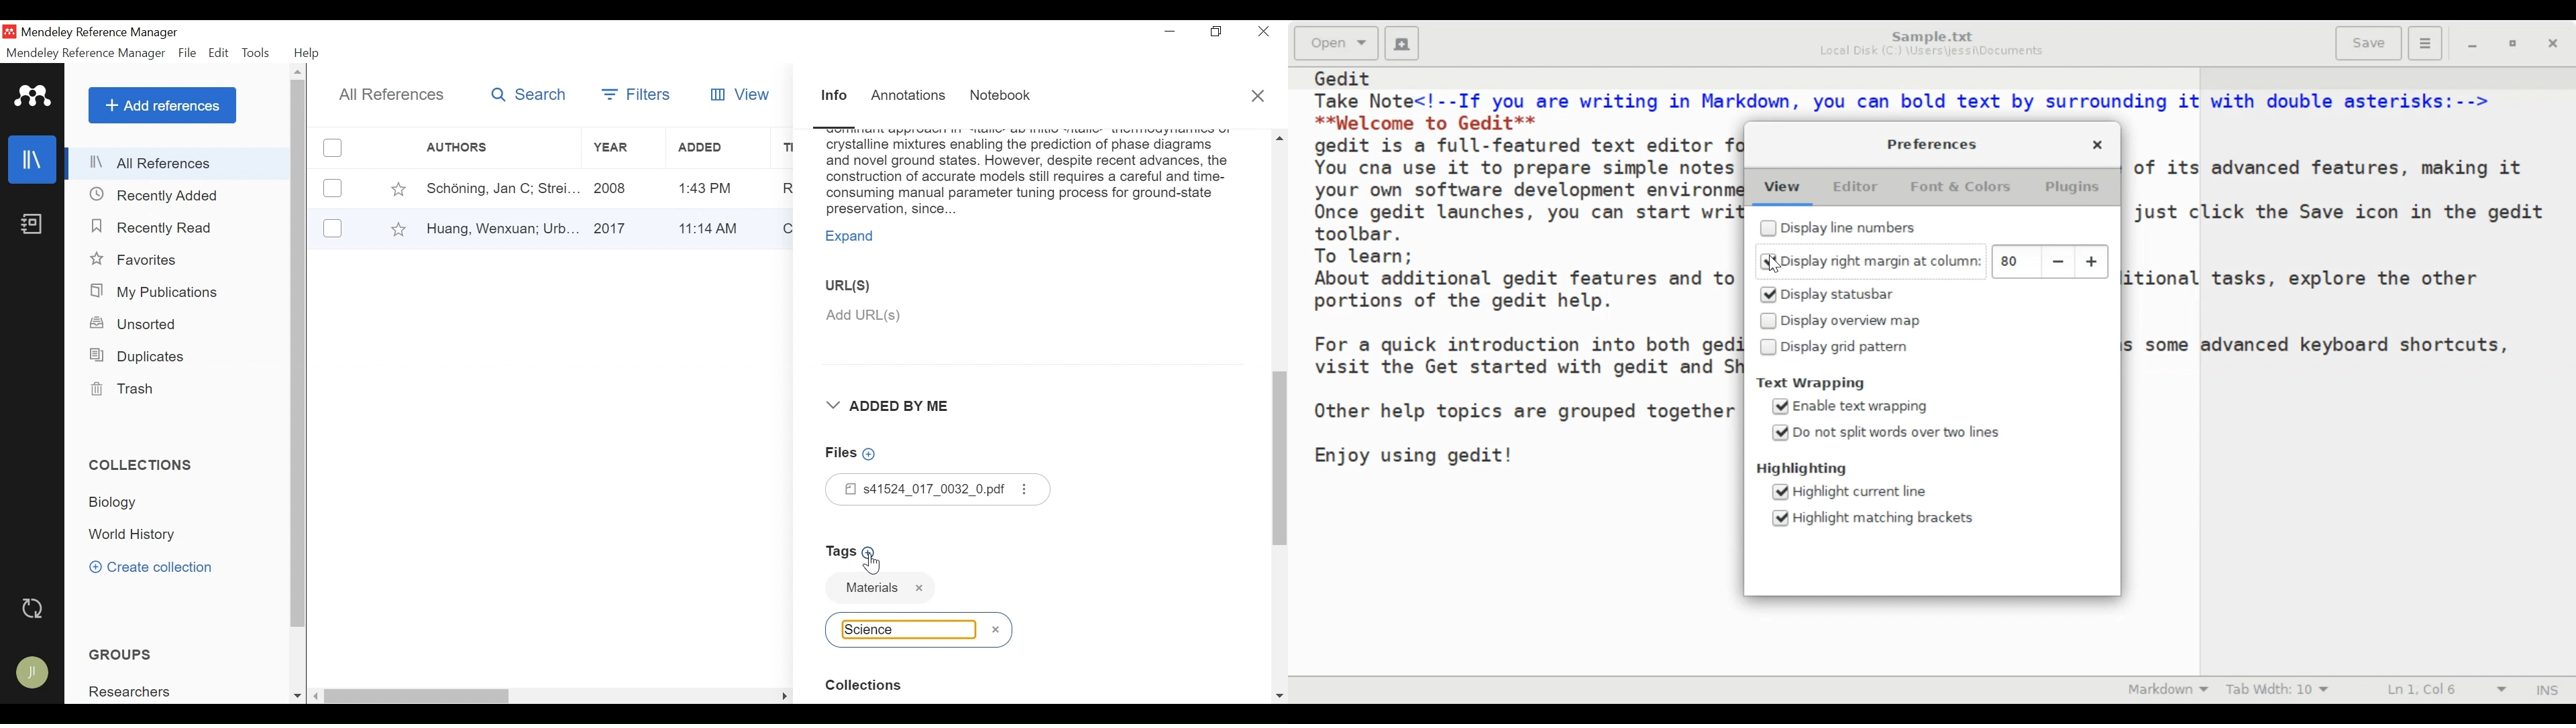  I want to click on File, so click(187, 54).